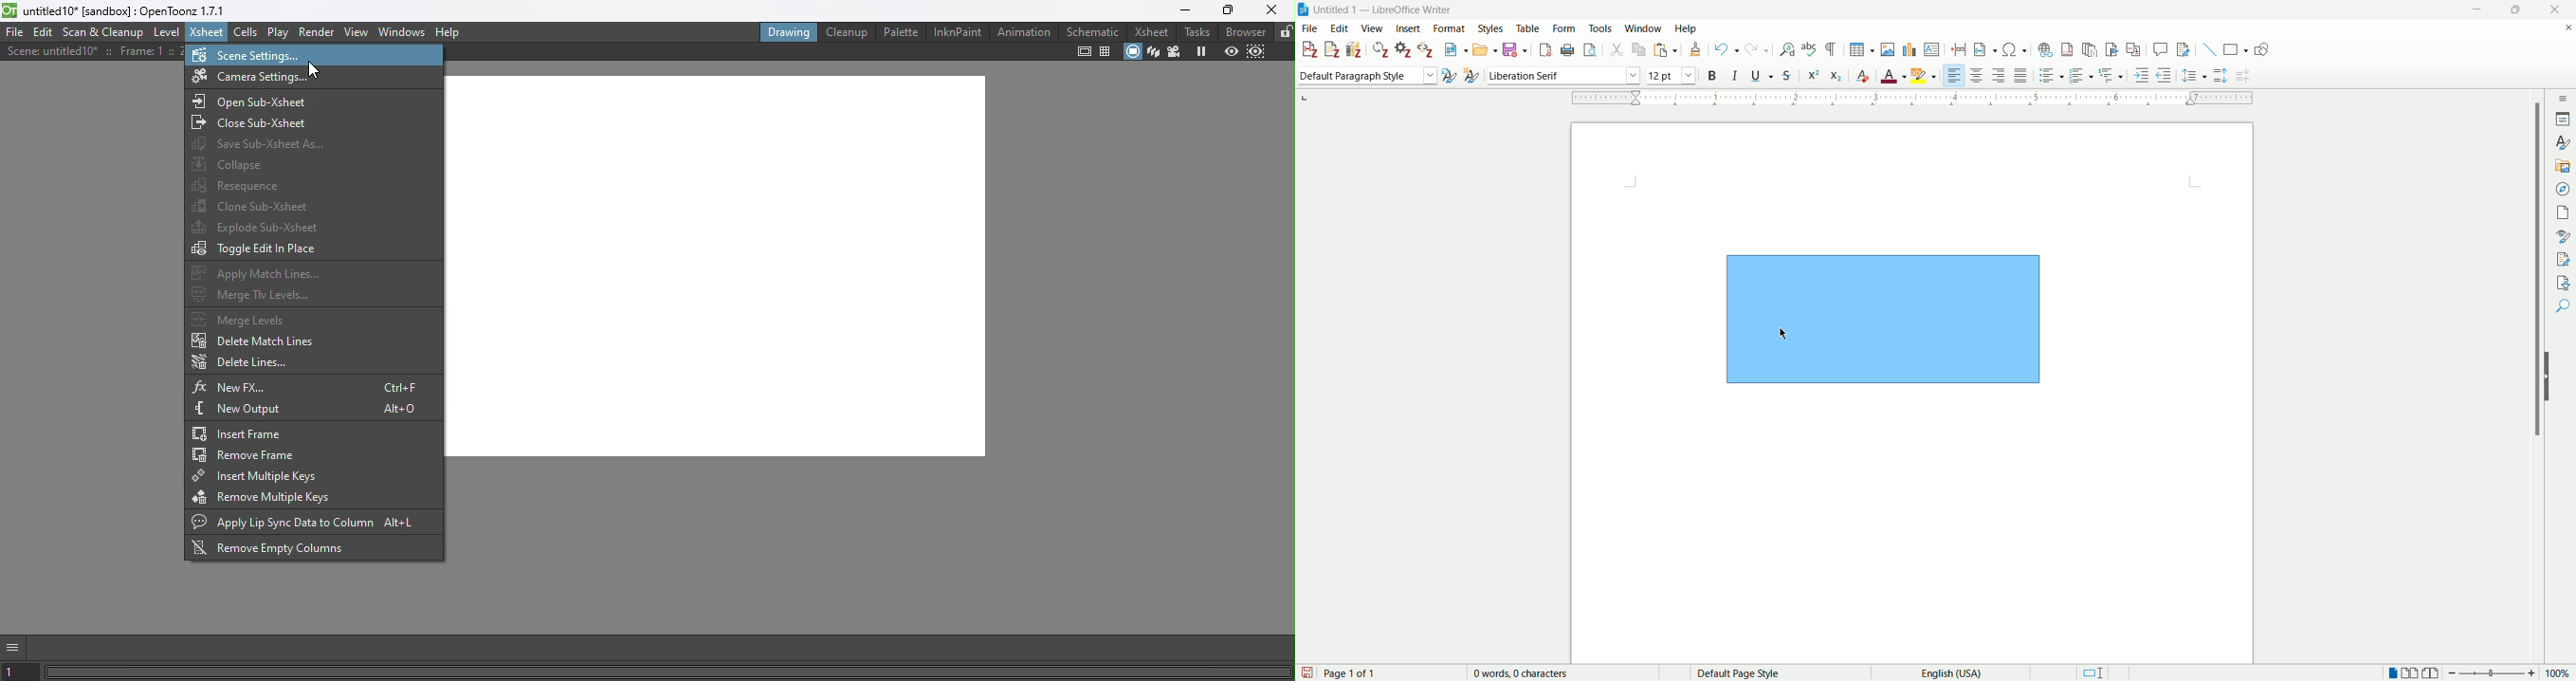  Describe the element at coordinates (2111, 75) in the screenshot. I see `select outline format` at that location.